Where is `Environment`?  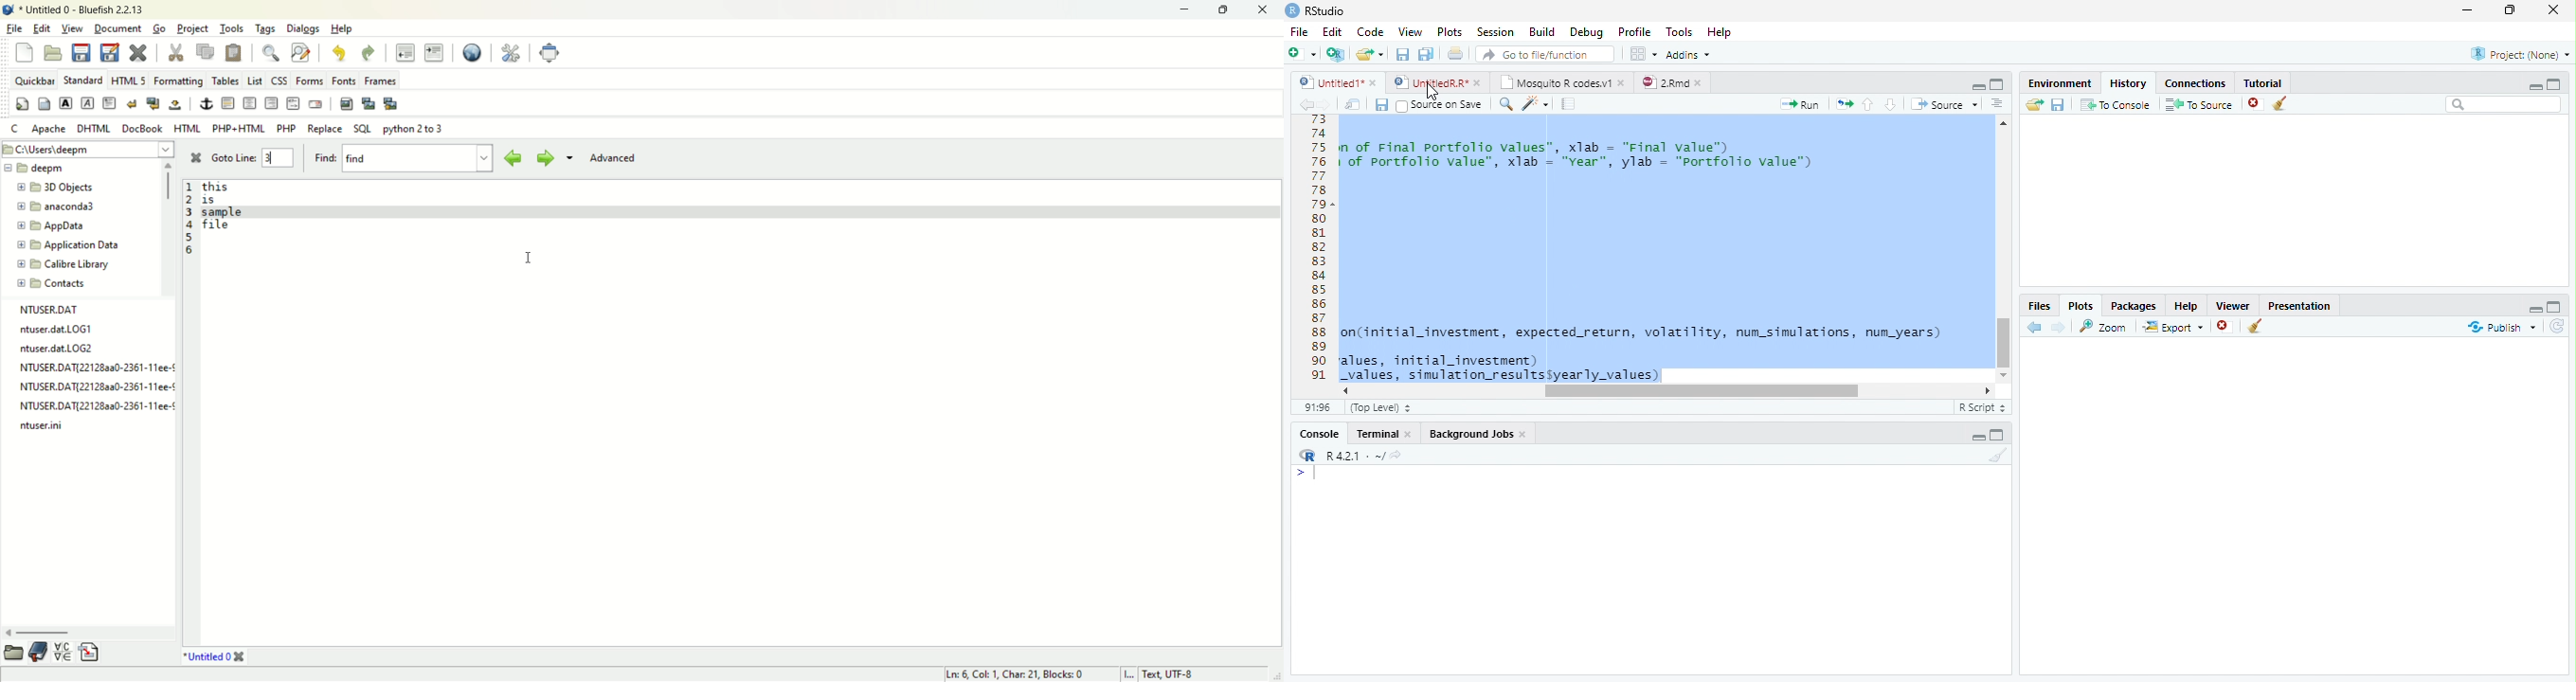 Environment is located at coordinates (2060, 81).